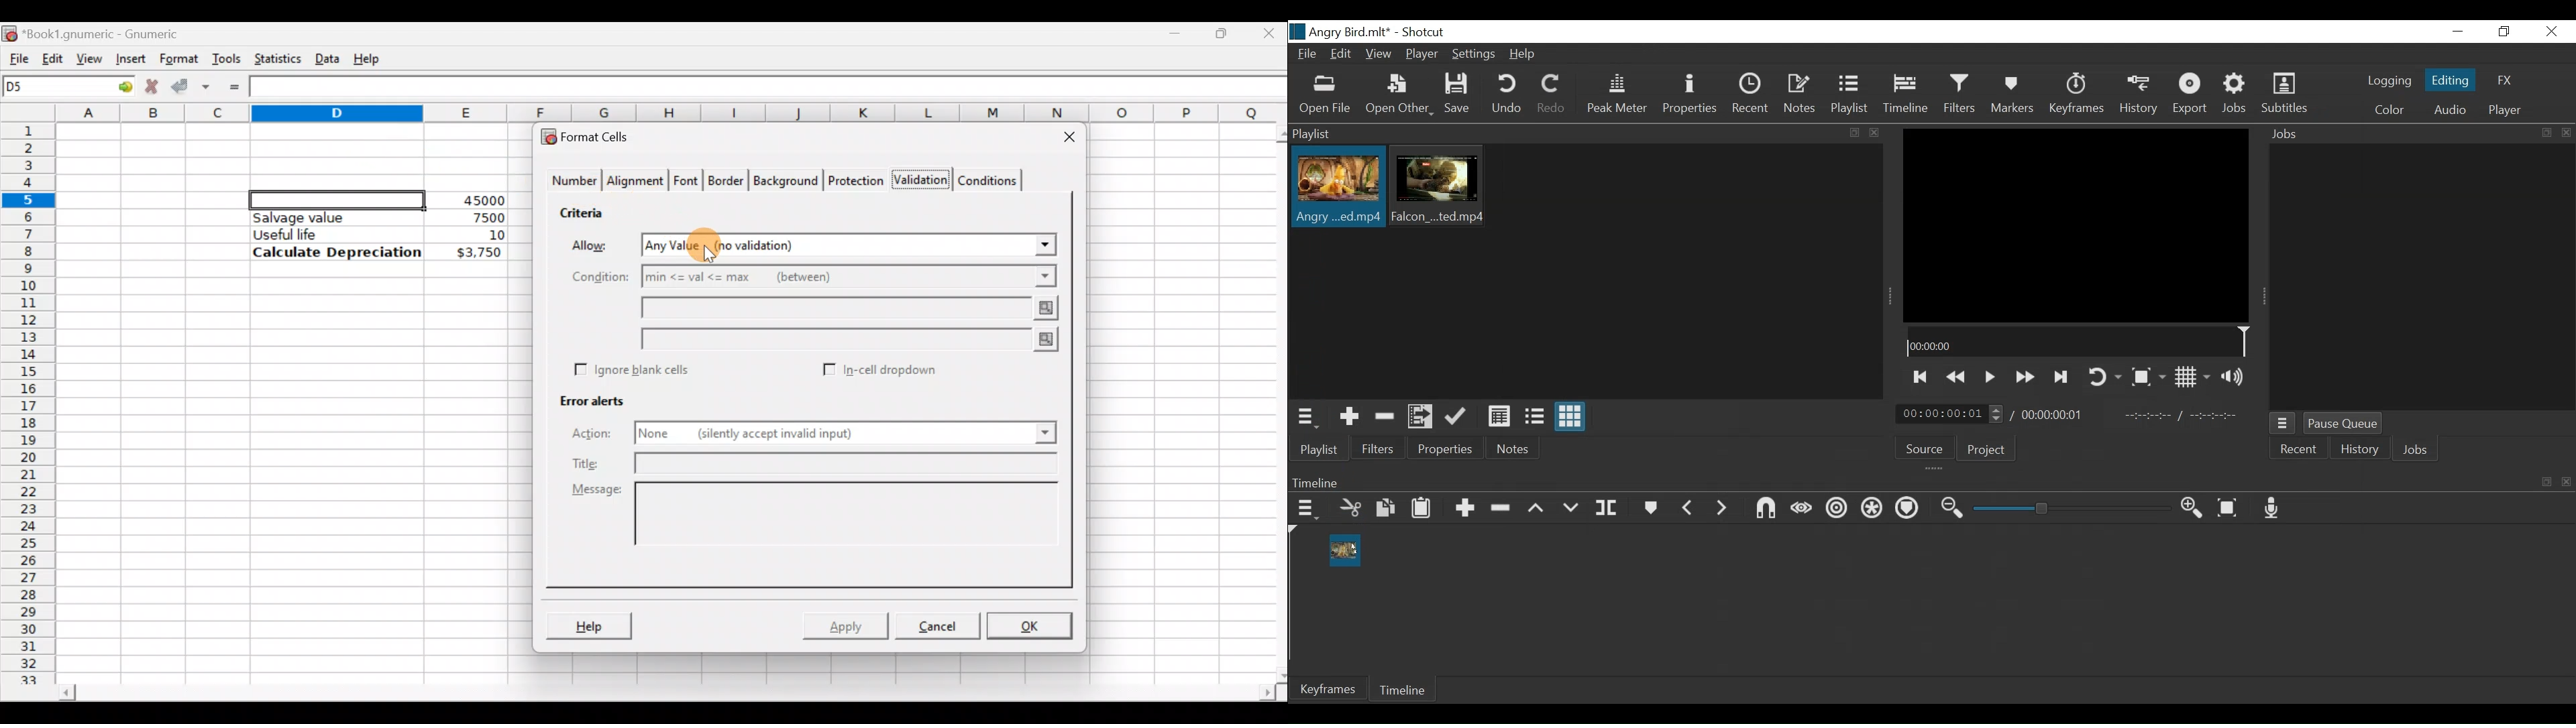  Describe the element at coordinates (234, 87) in the screenshot. I see `Enter formula` at that location.